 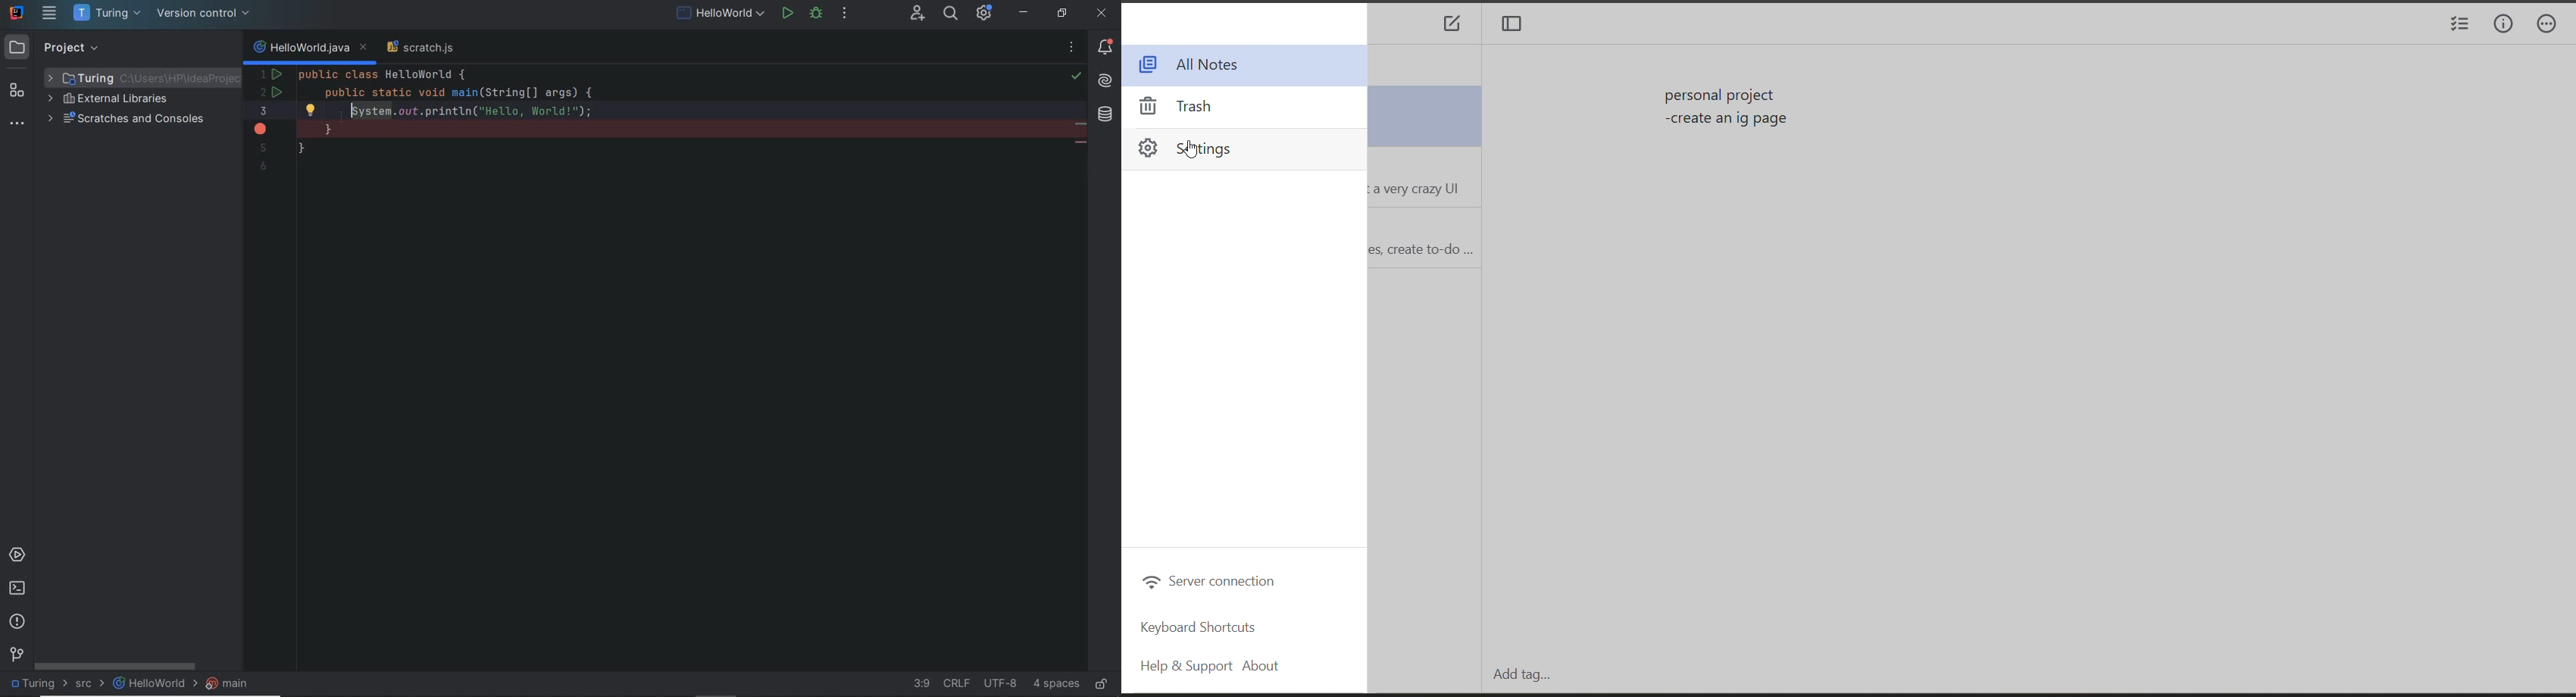 I want to click on project, so click(x=61, y=47).